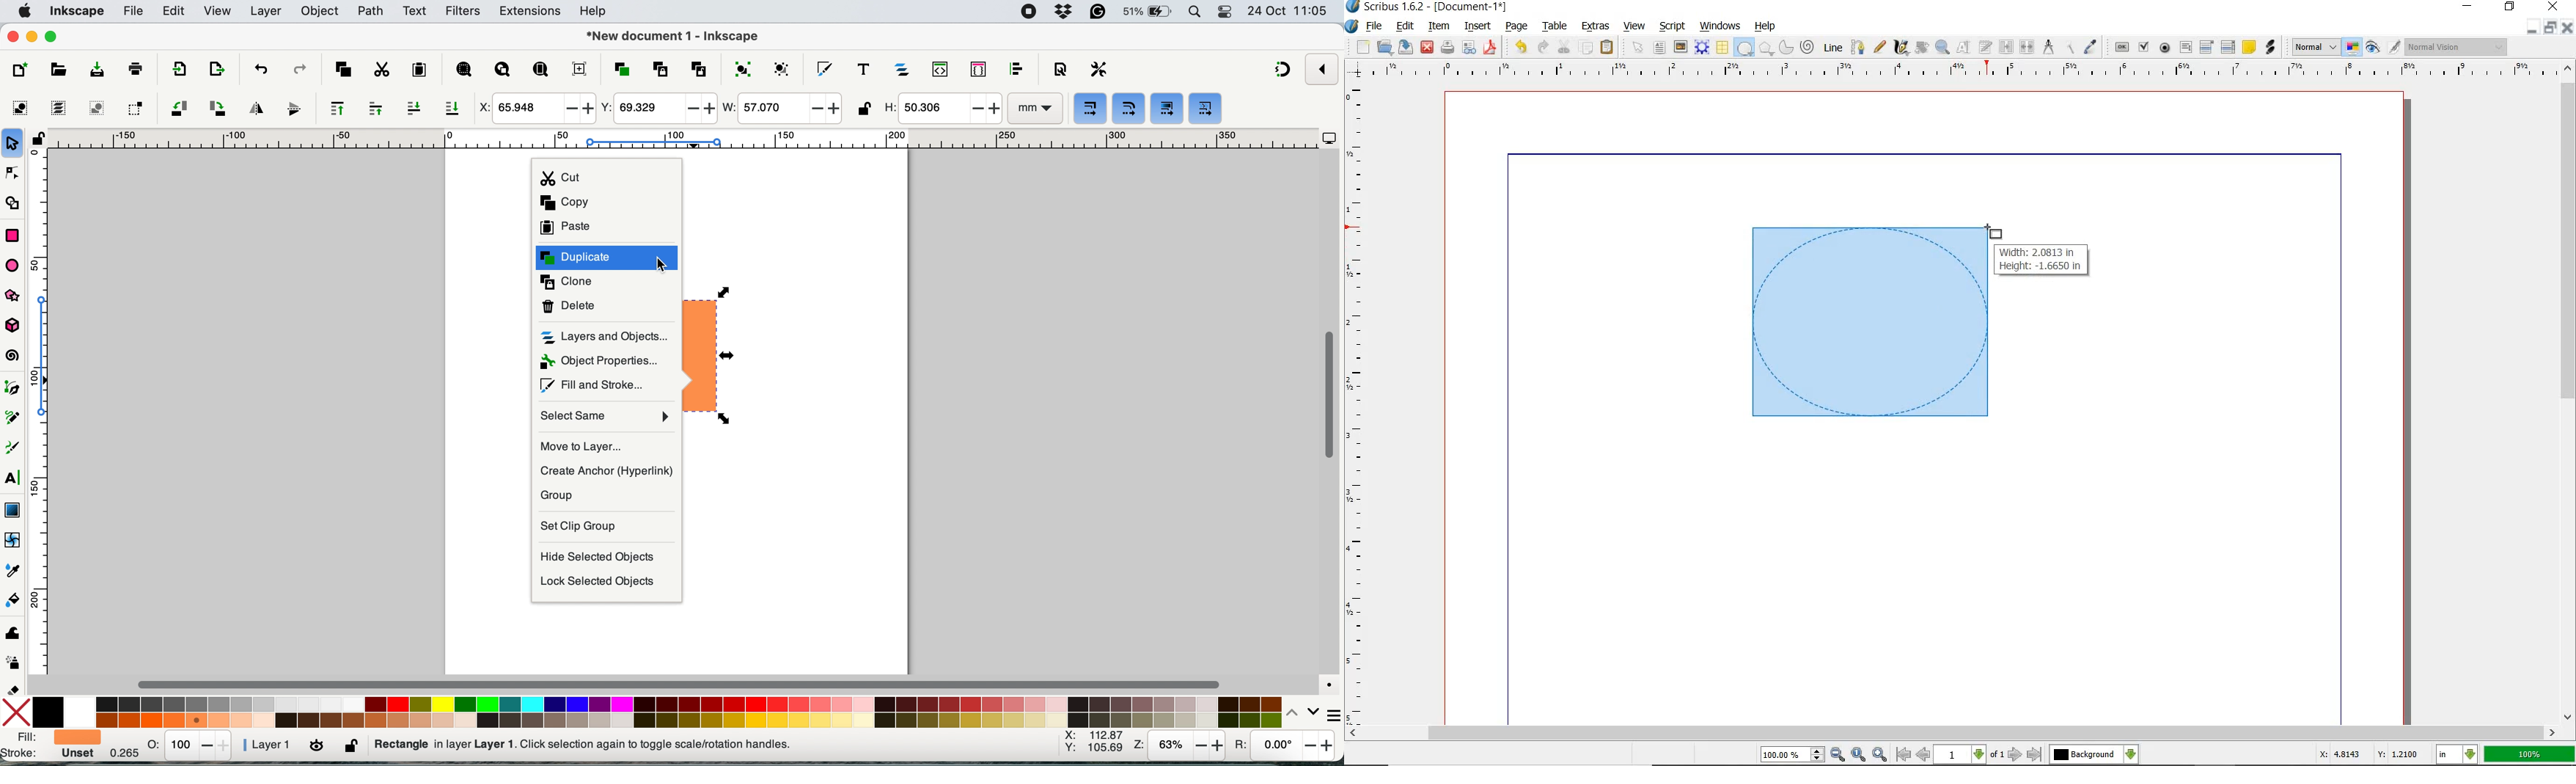  What do you see at coordinates (2033, 755) in the screenshot?
I see `last` at bounding box center [2033, 755].